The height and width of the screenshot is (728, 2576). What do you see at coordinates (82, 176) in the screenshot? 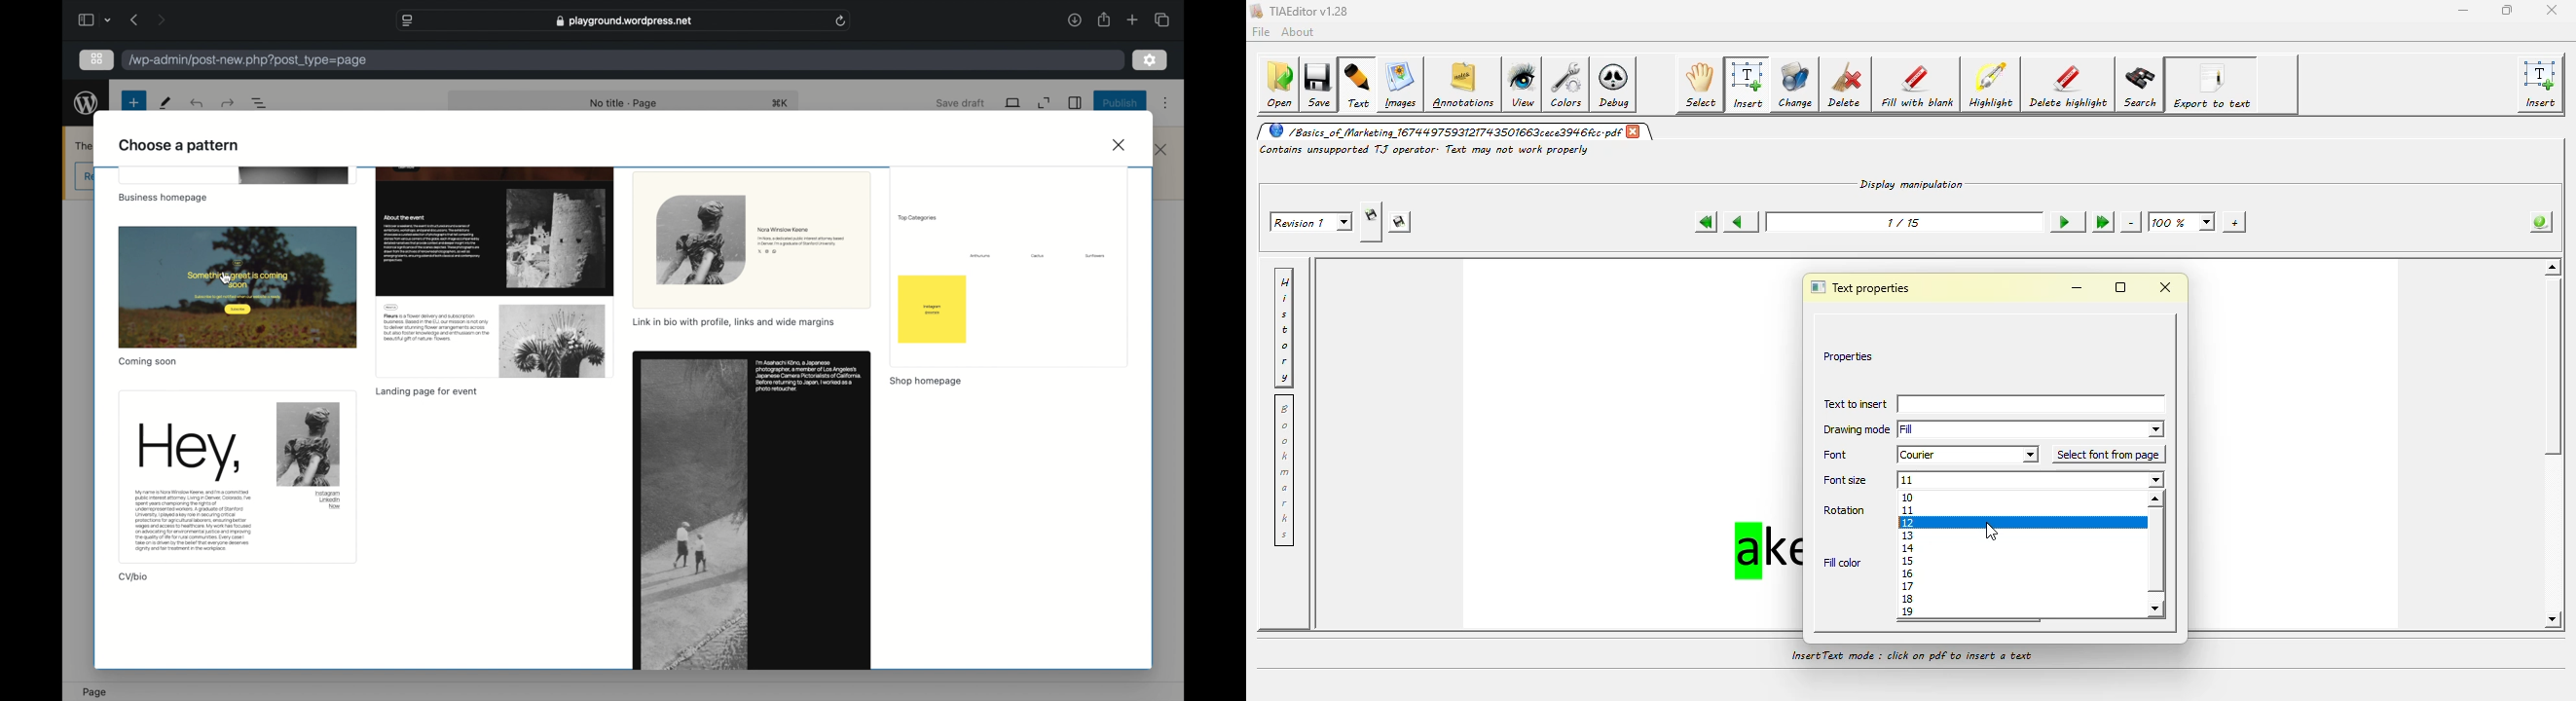
I see `obscure button` at bounding box center [82, 176].